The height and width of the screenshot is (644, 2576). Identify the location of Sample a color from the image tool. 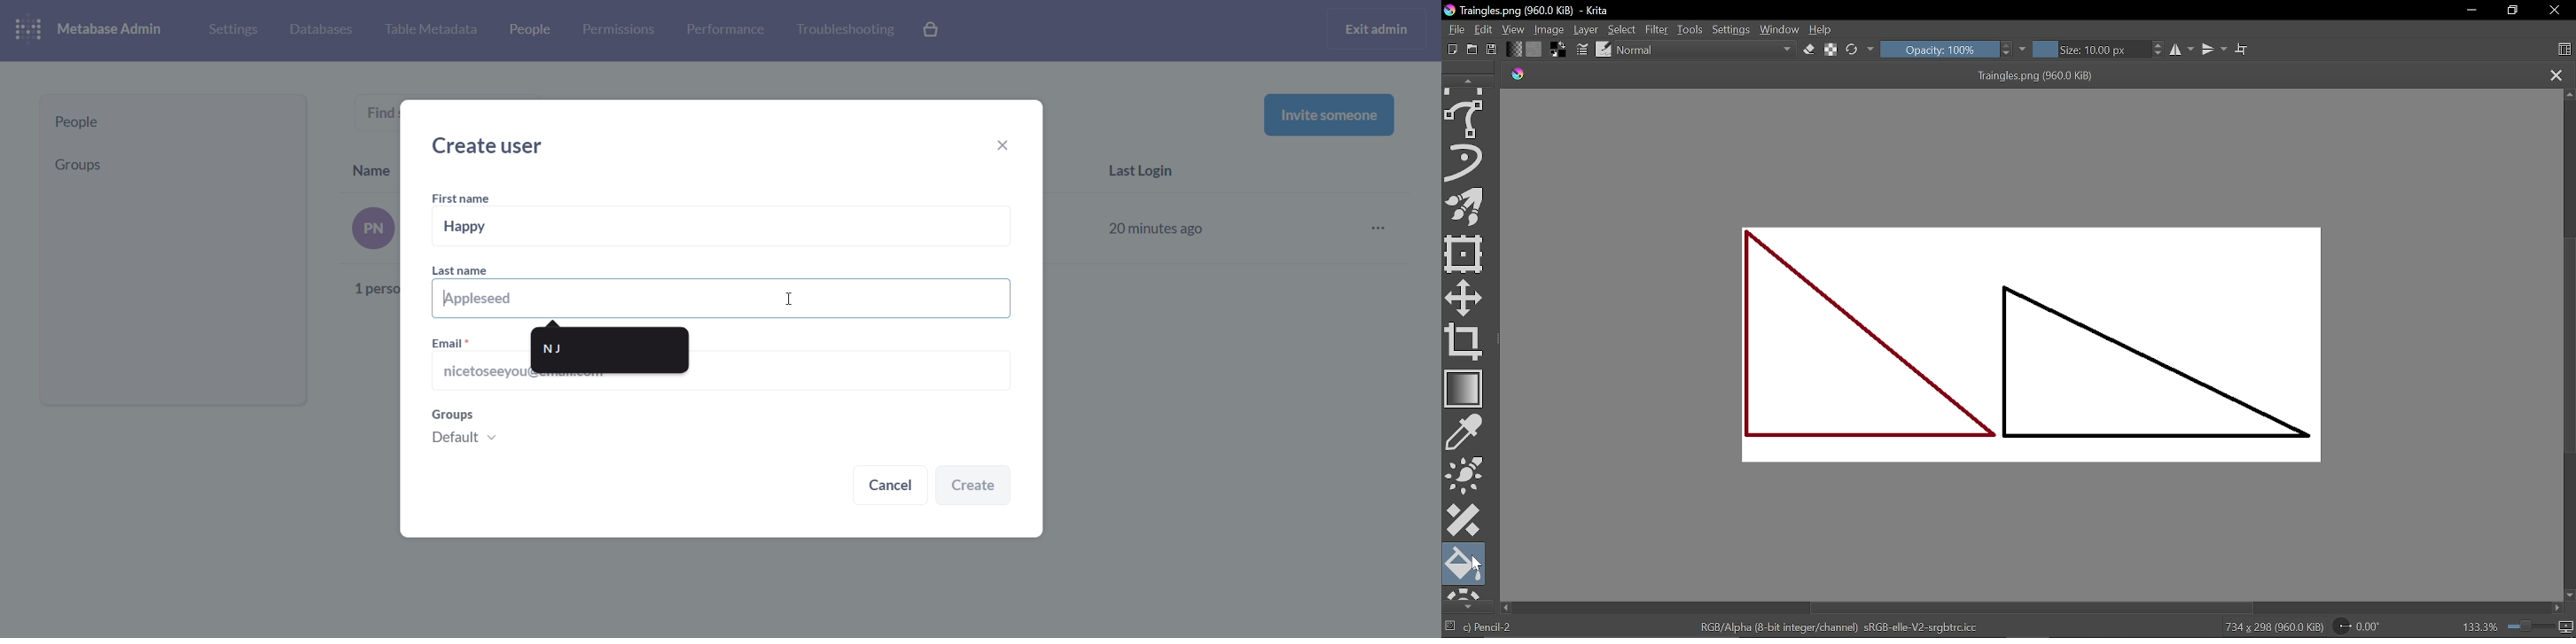
(1466, 432).